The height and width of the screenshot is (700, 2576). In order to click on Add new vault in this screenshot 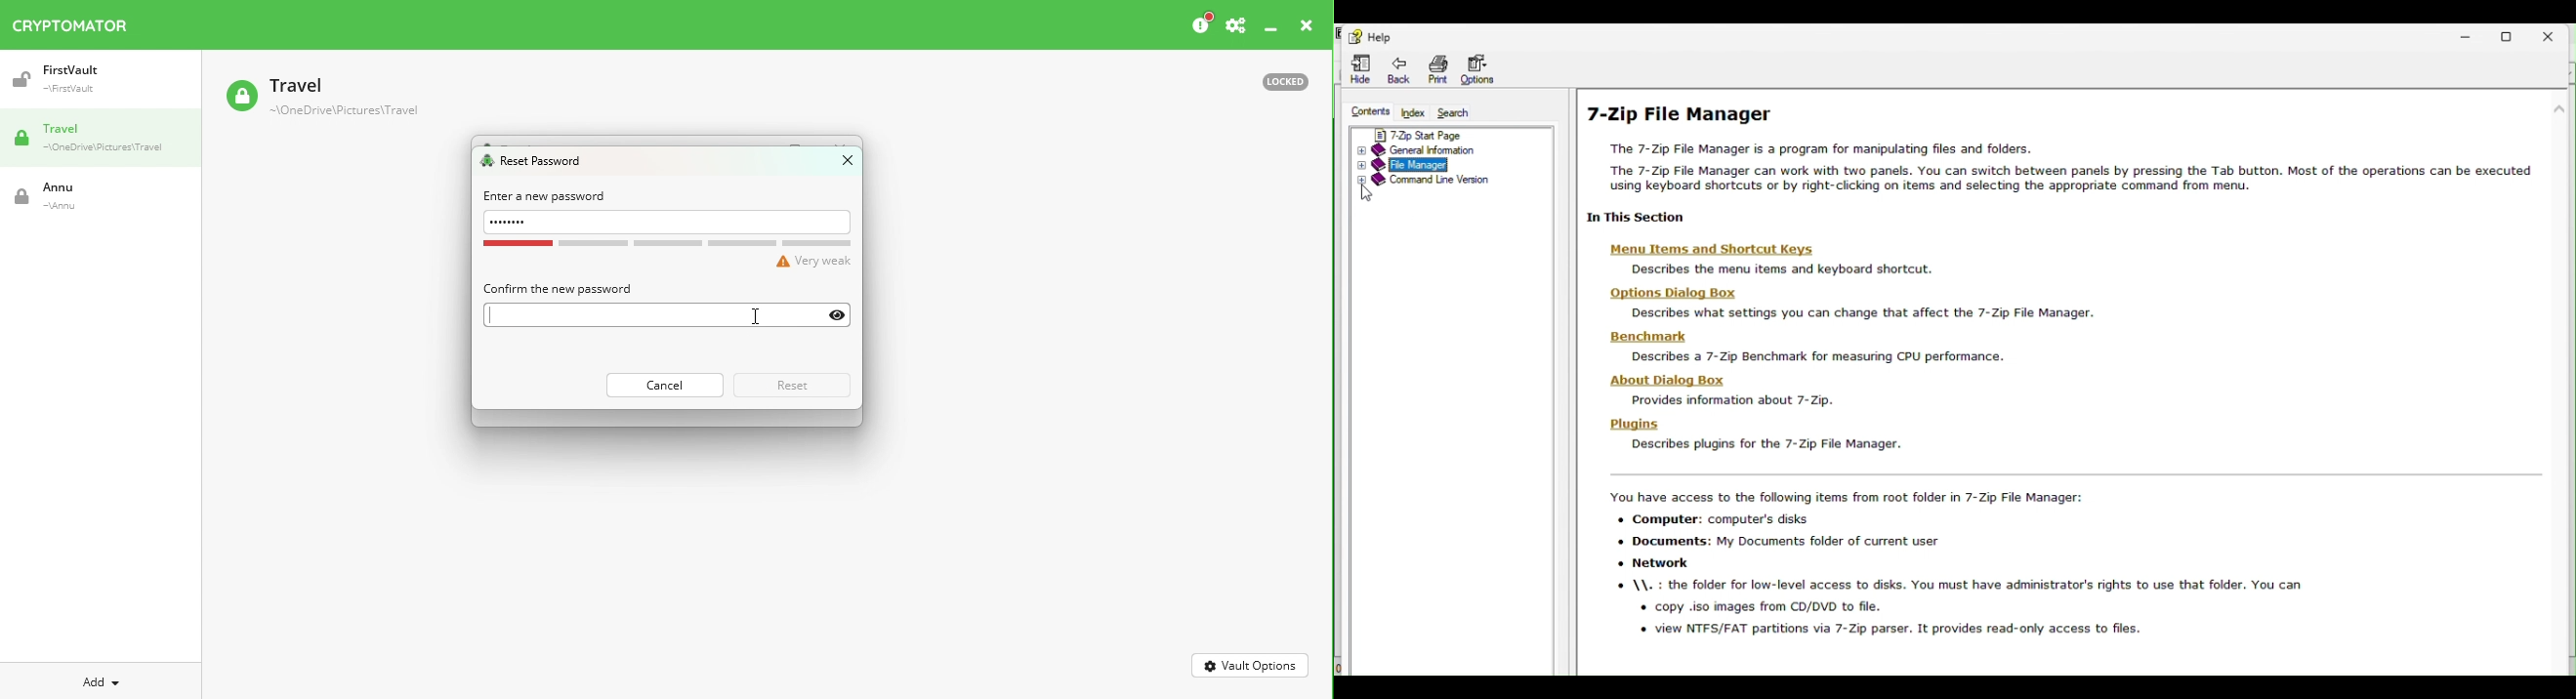, I will do `click(102, 679)`.